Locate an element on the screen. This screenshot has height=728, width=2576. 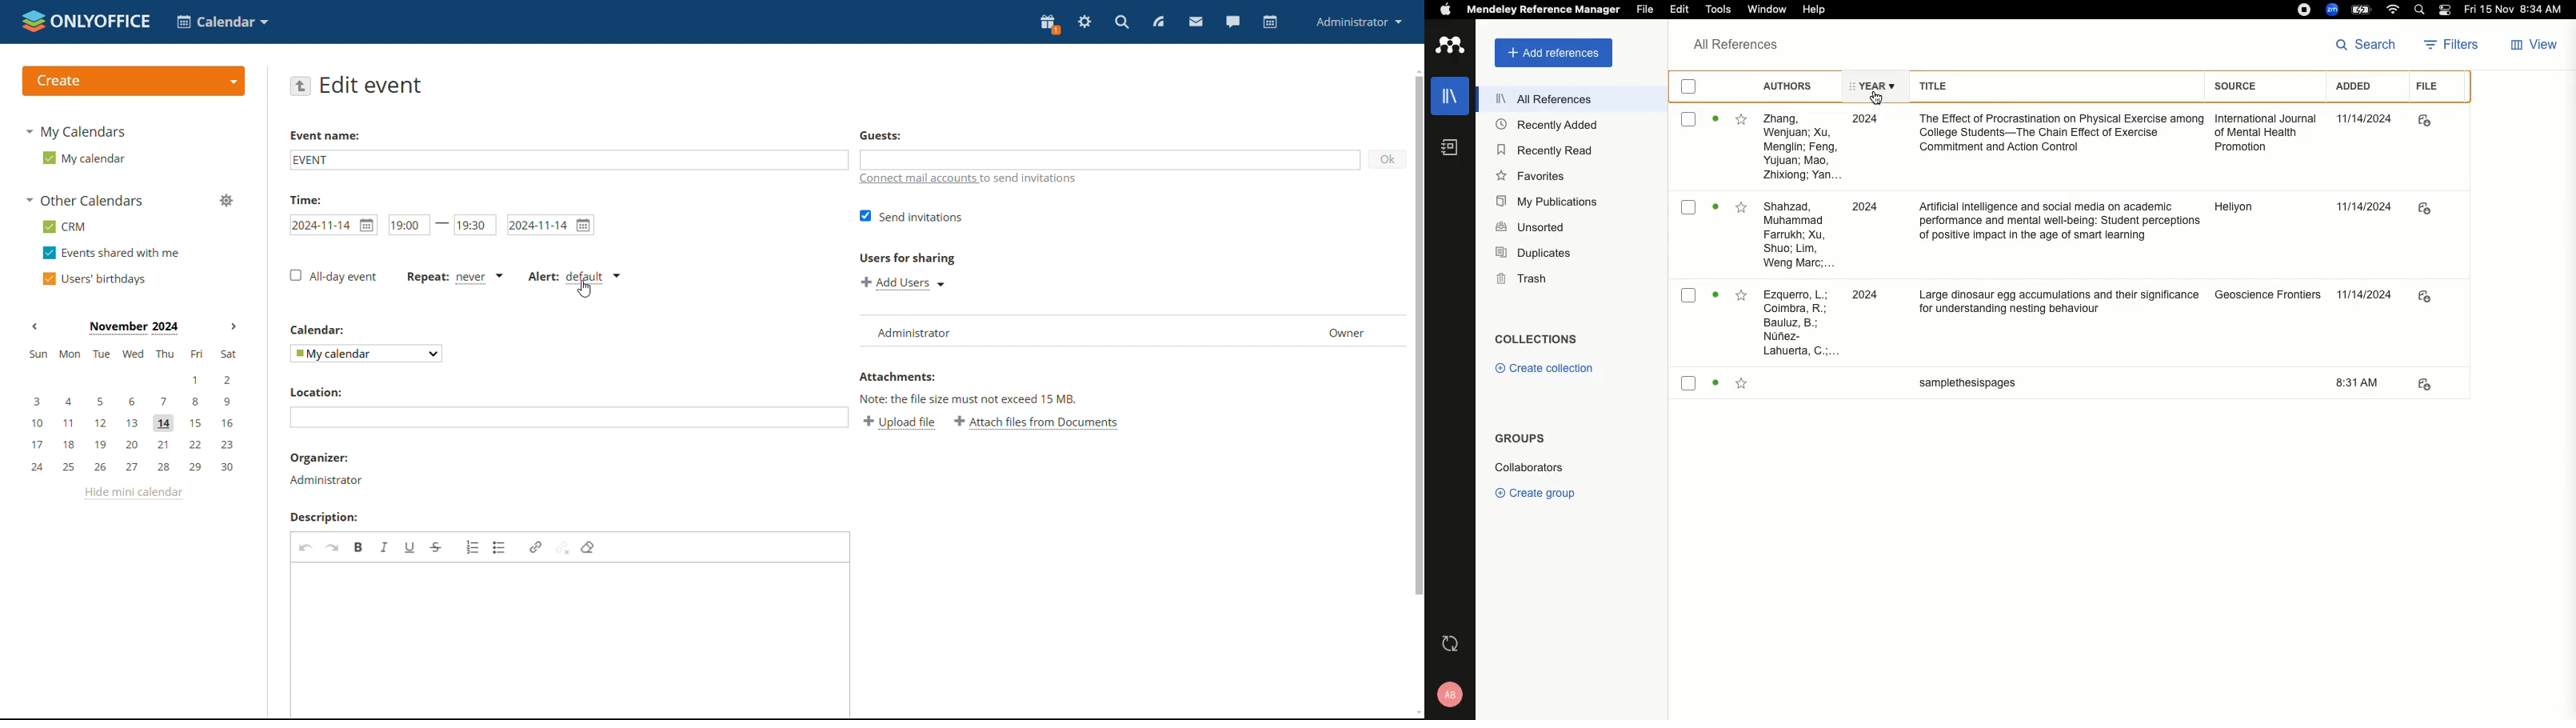
mark as favorite is located at coordinates (1740, 386).